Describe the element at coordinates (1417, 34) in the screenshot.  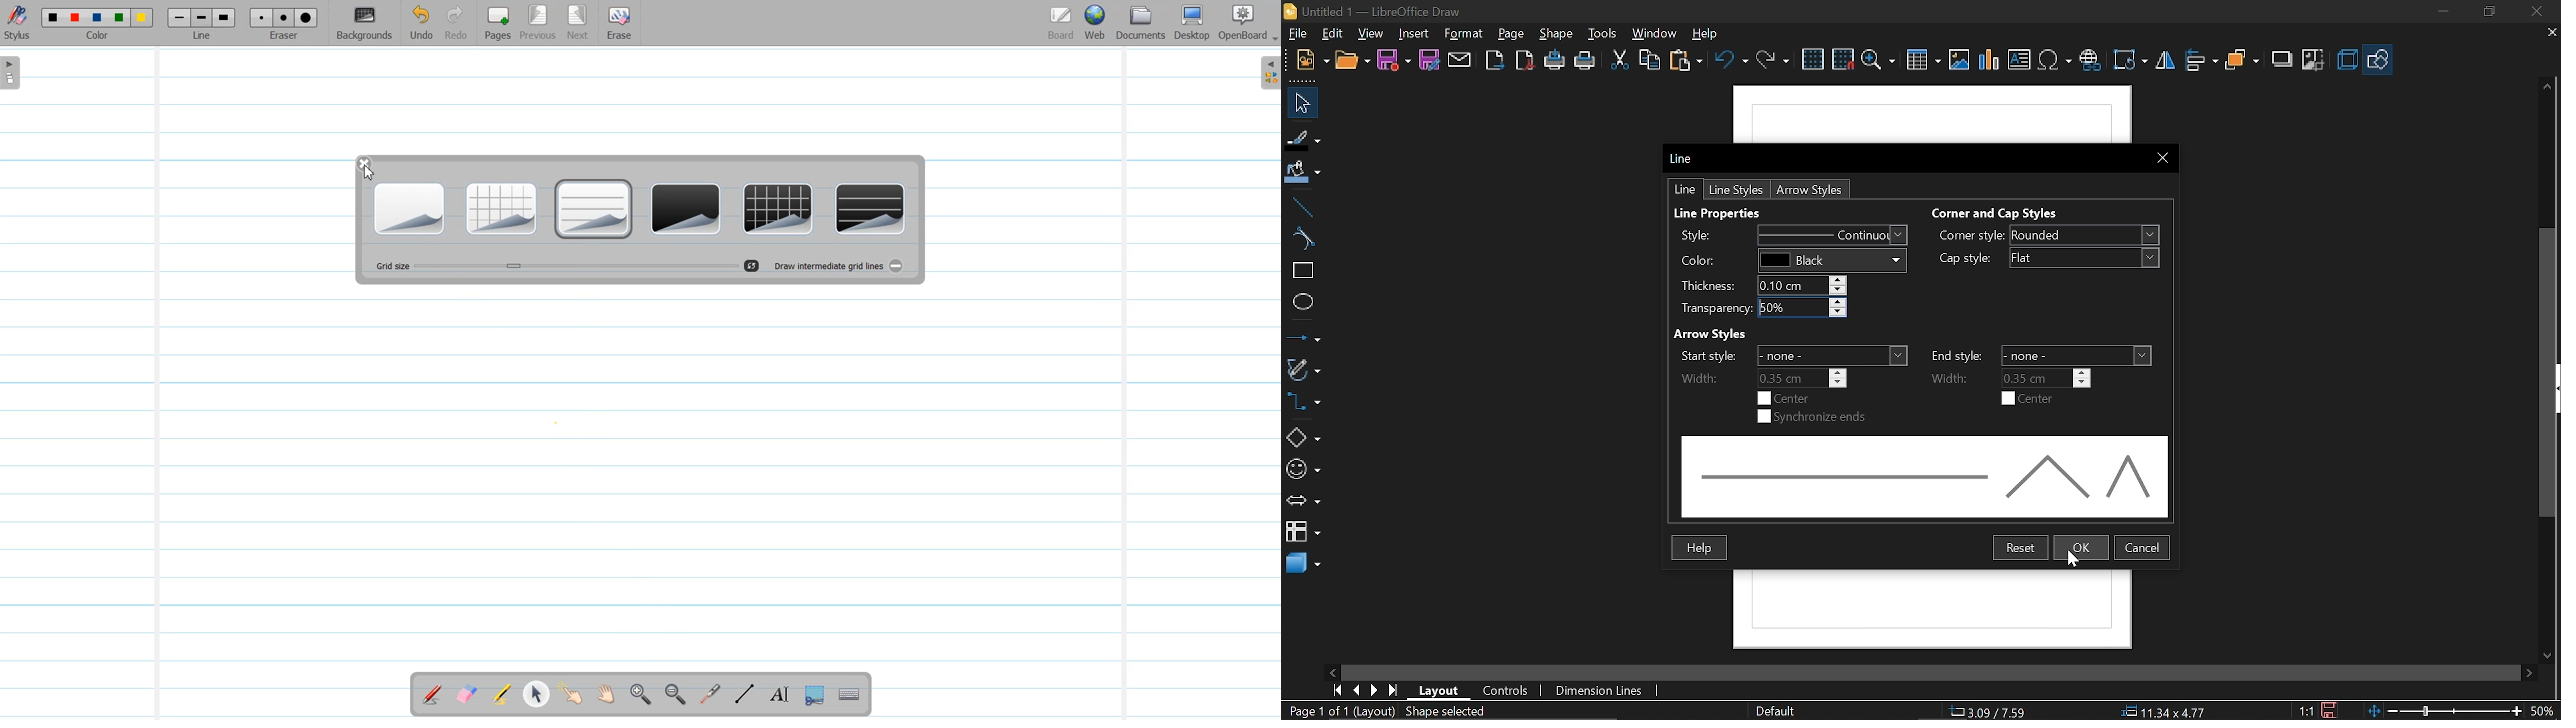
I see `insert` at that location.